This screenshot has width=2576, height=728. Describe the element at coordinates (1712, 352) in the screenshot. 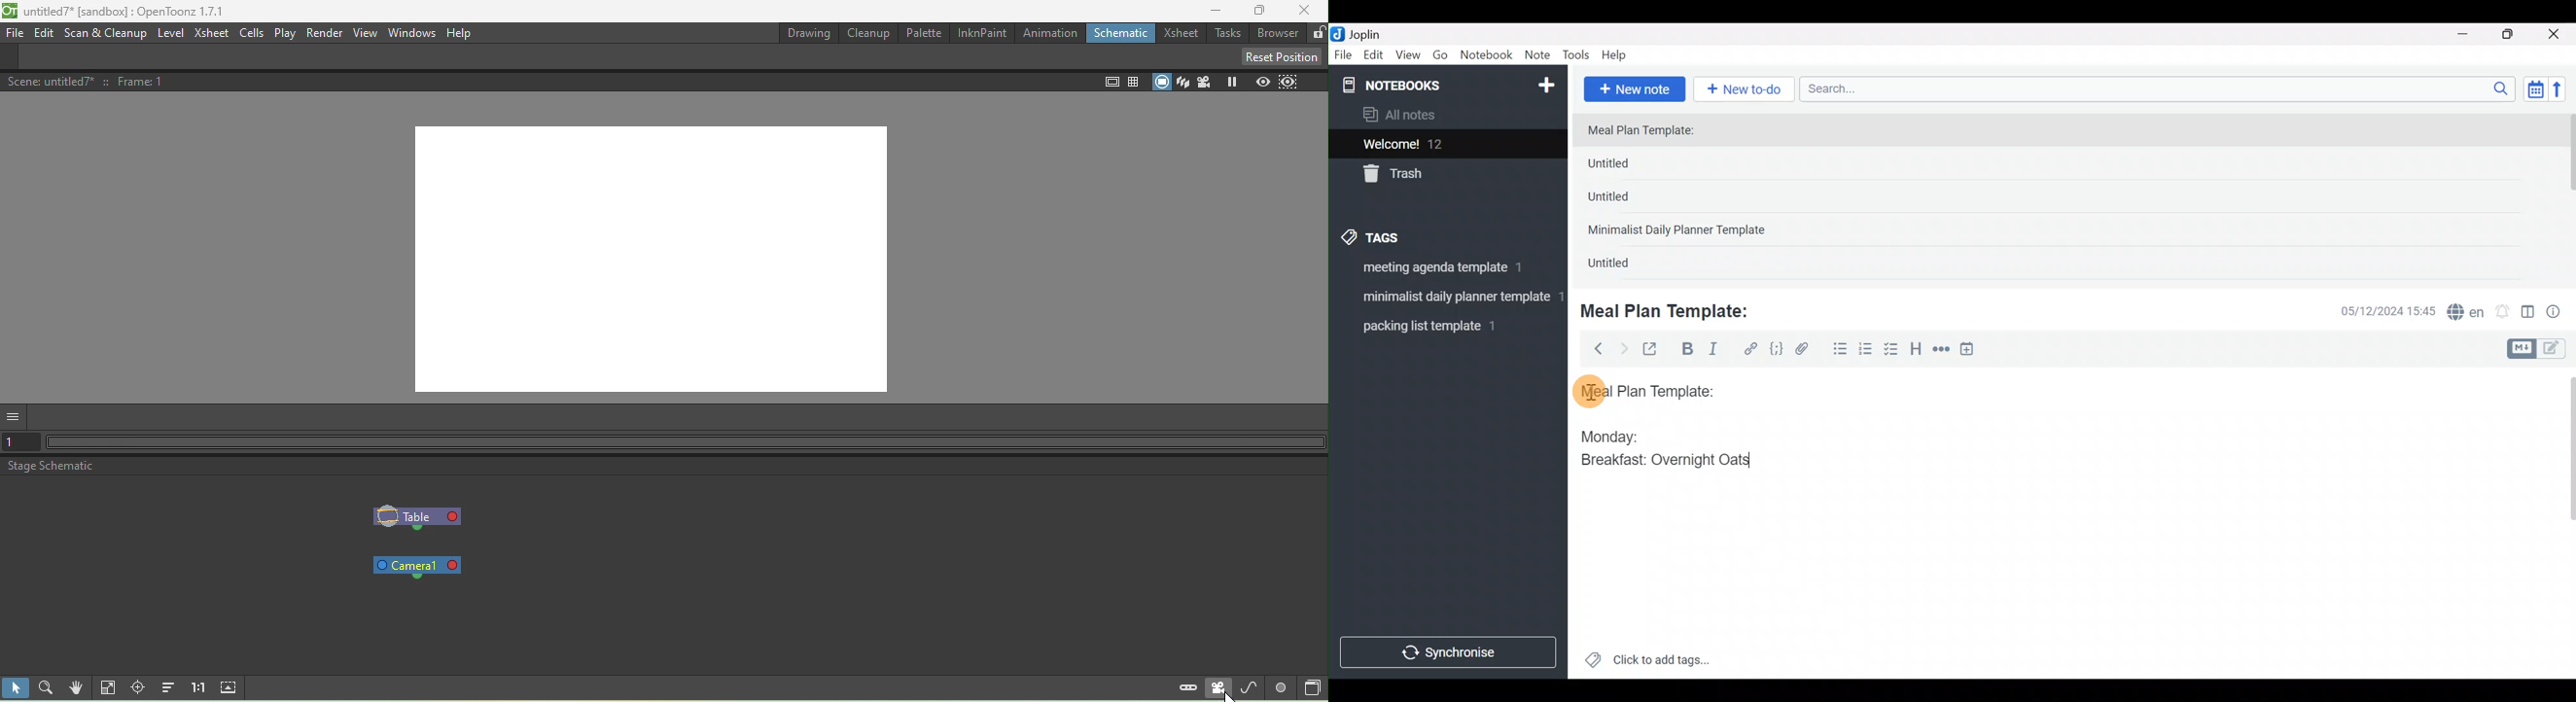

I see `Italic` at that location.